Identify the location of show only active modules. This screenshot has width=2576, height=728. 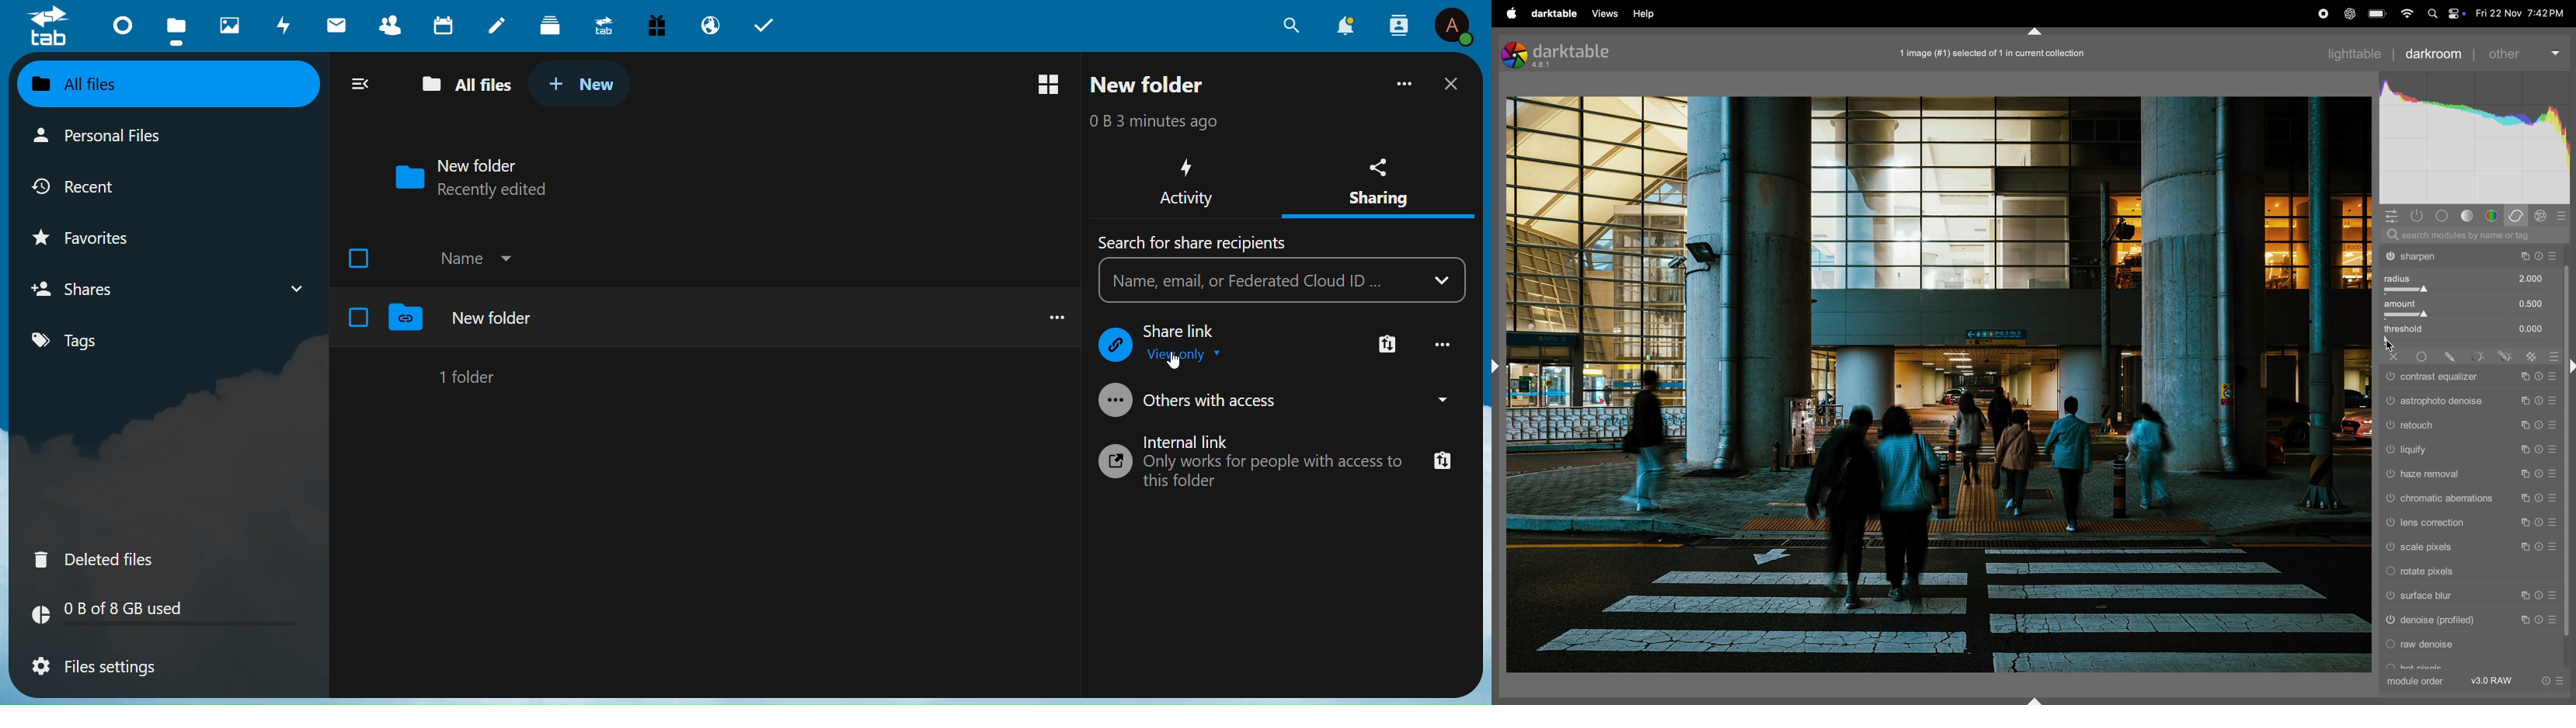
(2417, 216).